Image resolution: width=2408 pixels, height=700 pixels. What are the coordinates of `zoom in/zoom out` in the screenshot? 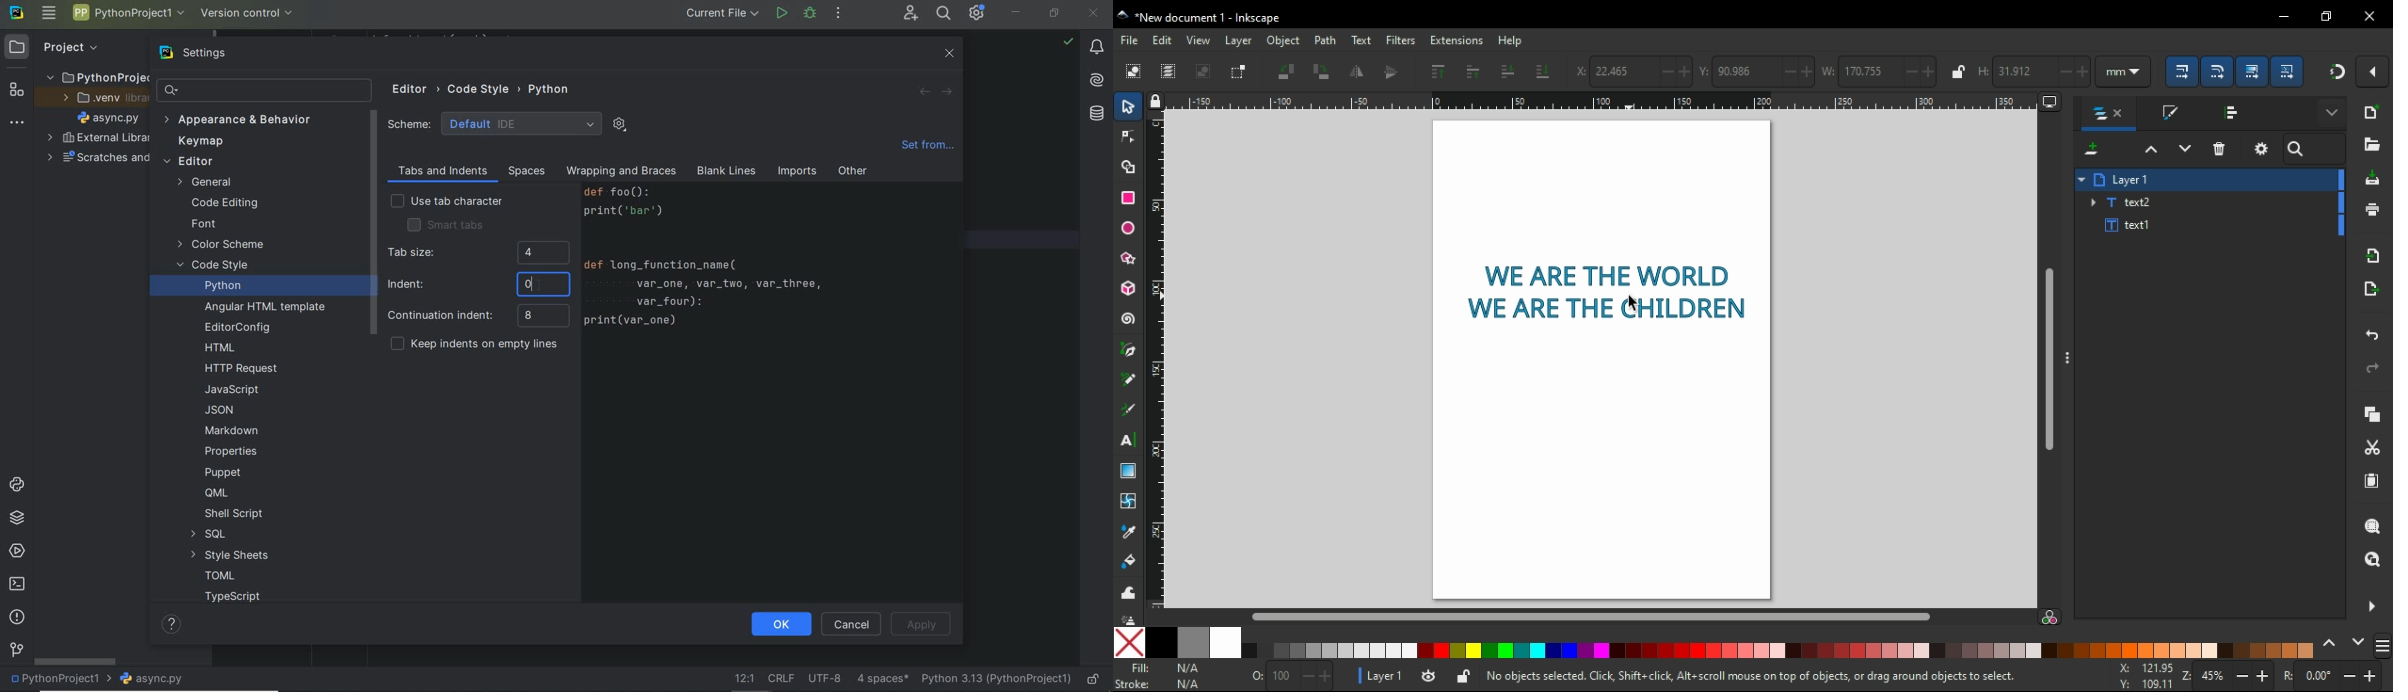 It's located at (2230, 675).